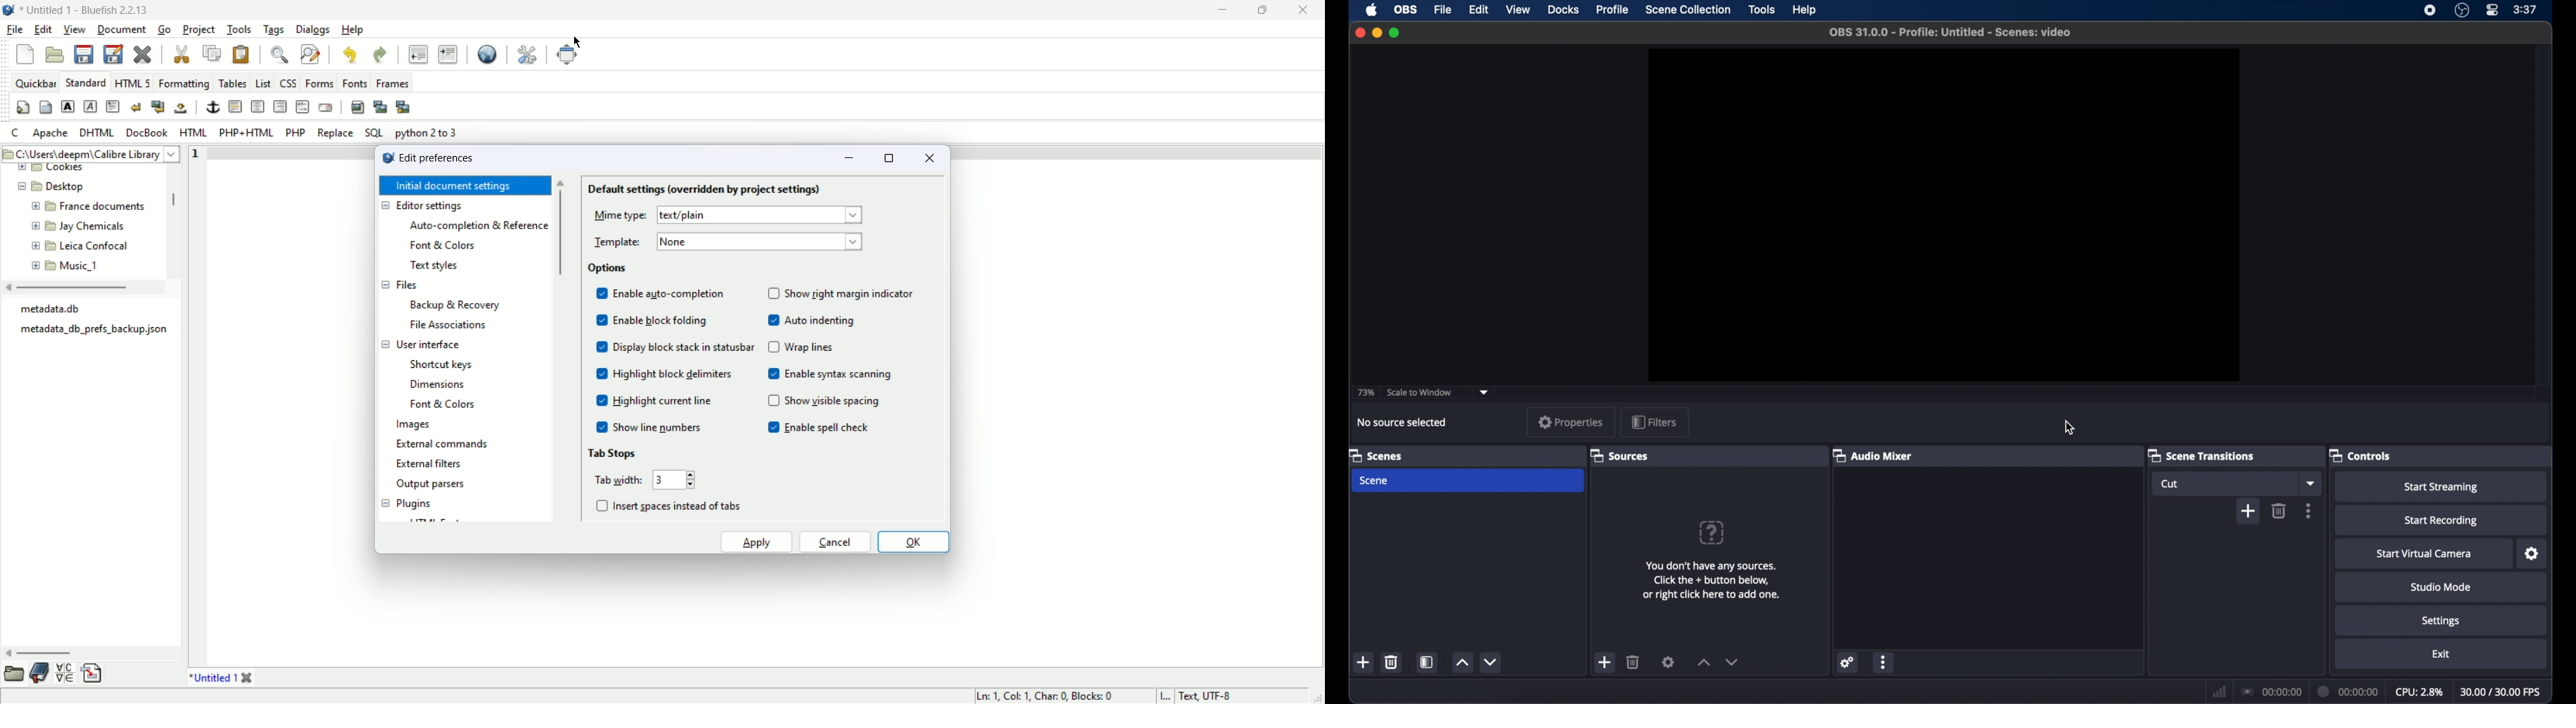 The height and width of the screenshot is (728, 2576). What do you see at coordinates (1375, 455) in the screenshot?
I see `scenes` at bounding box center [1375, 455].